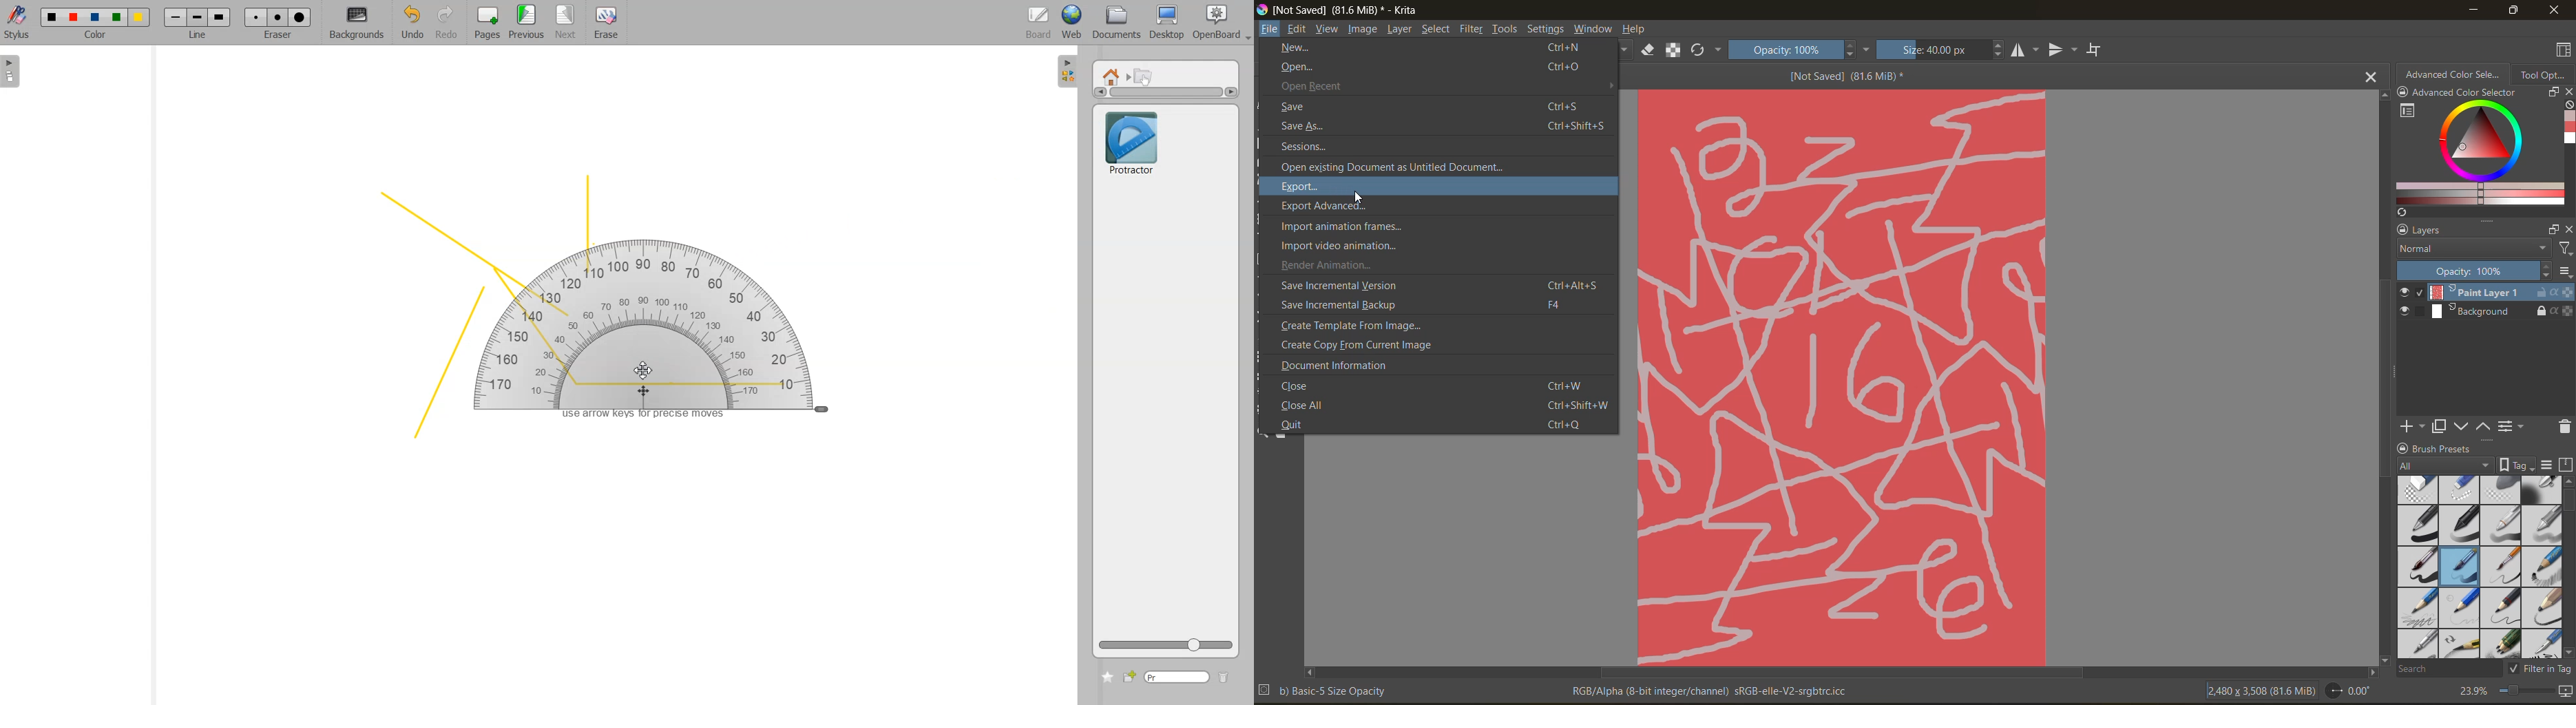  What do you see at coordinates (1320, 147) in the screenshot?
I see `sessions` at bounding box center [1320, 147].